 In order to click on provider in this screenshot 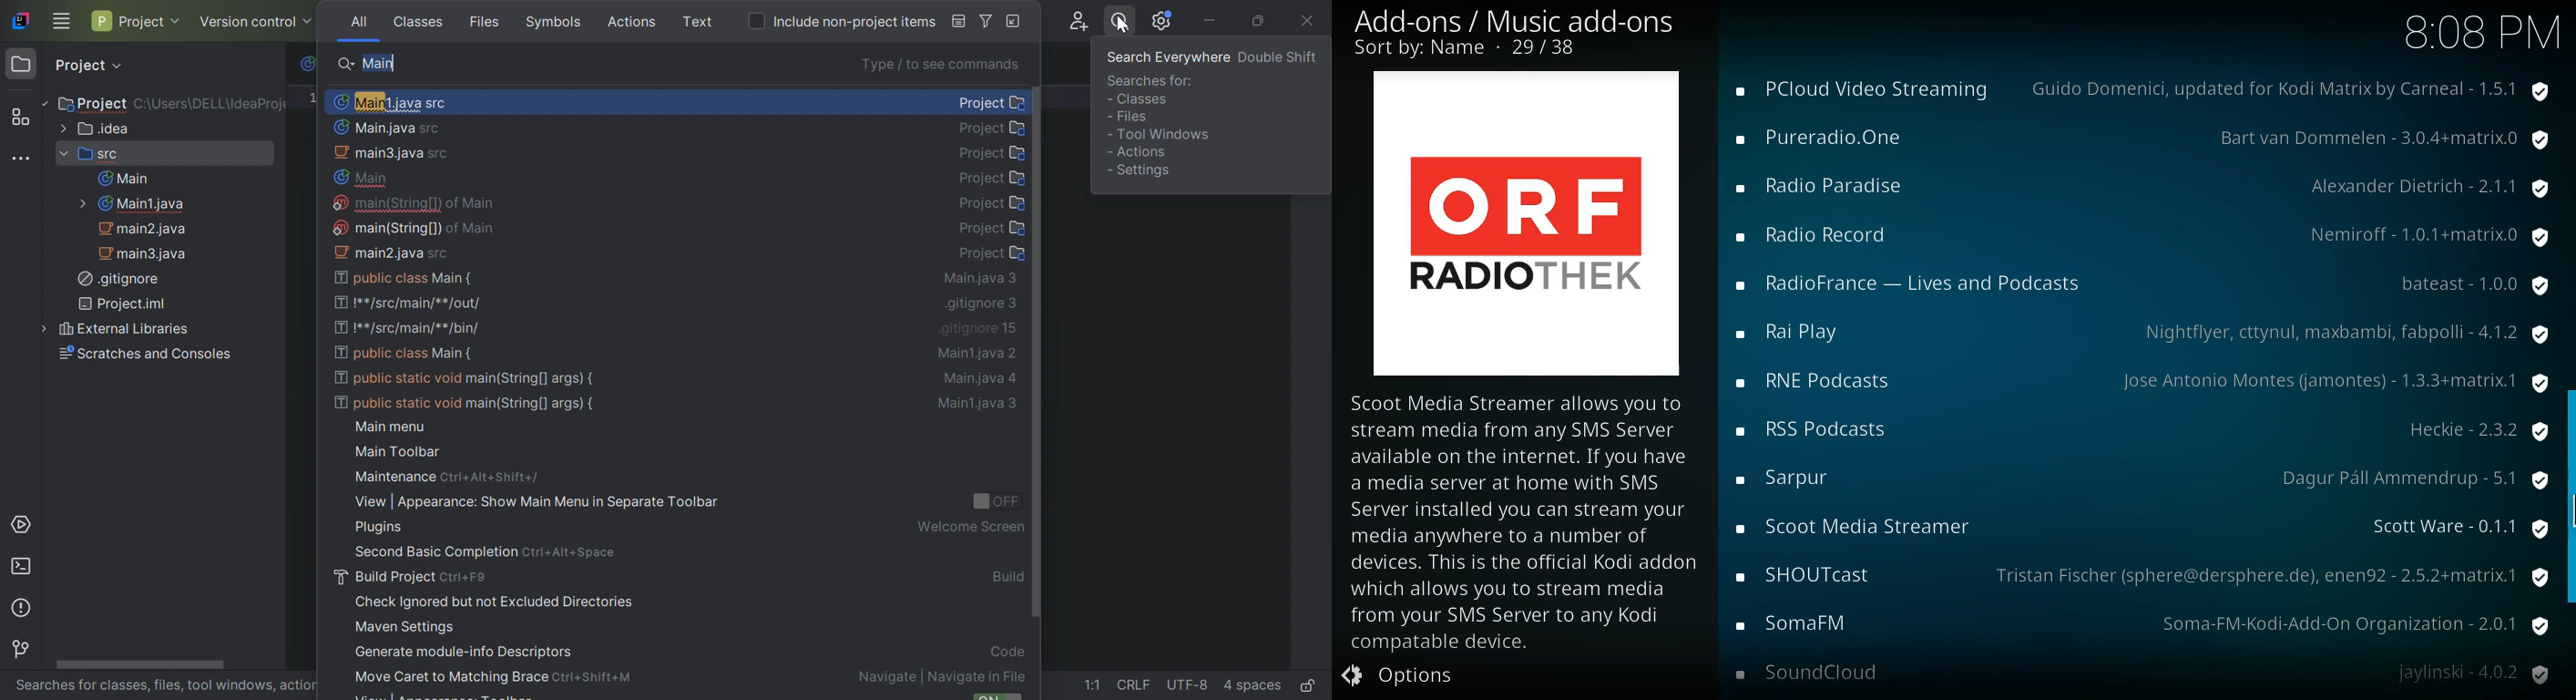, I will do `click(2297, 88)`.